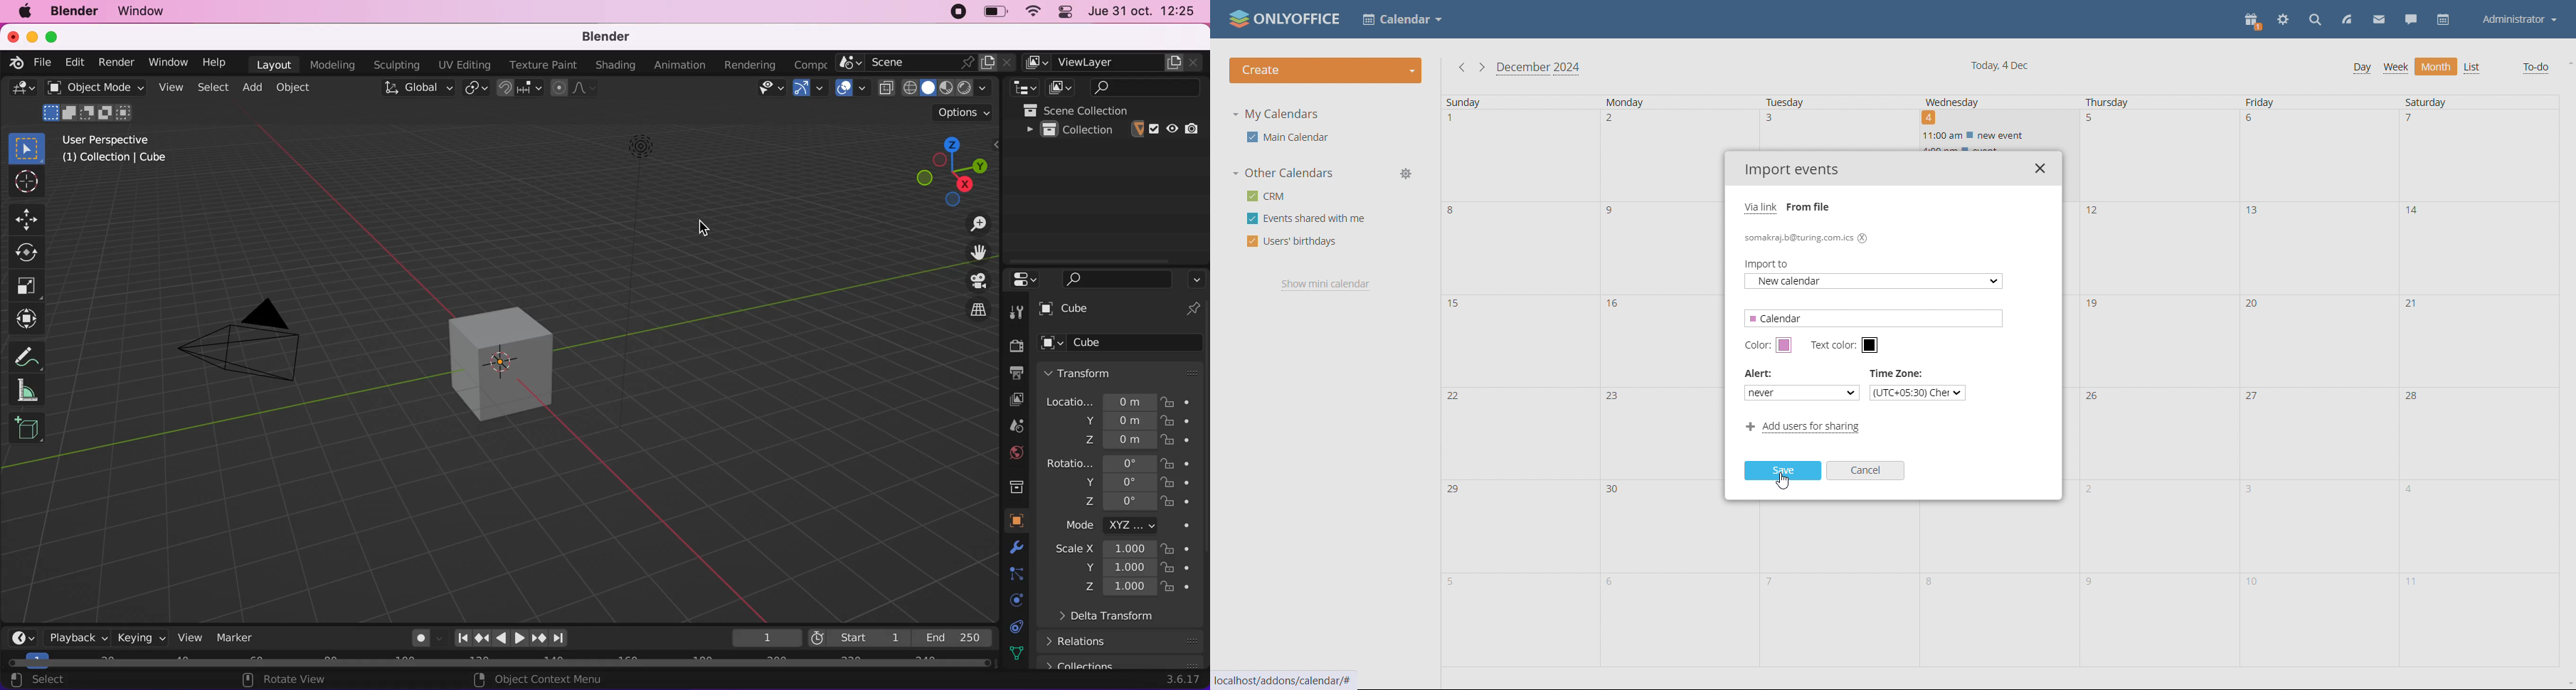 The width and height of the screenshot is (2576, 700). I want to click on calendar name, so click(1877, 319).